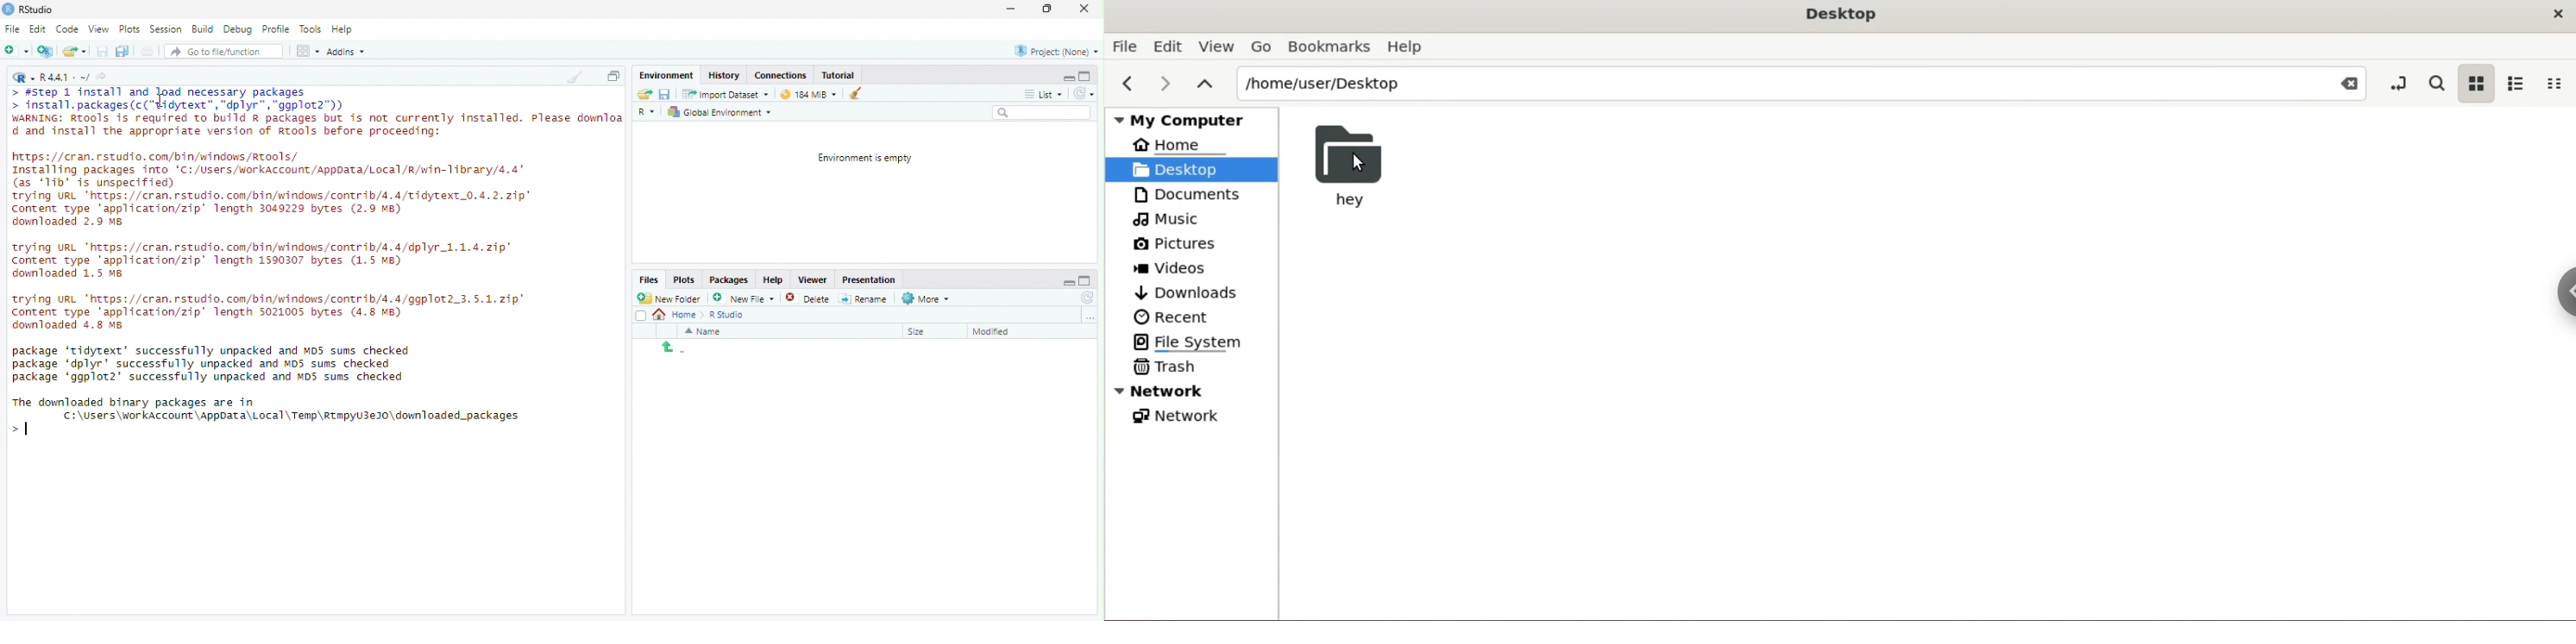 The height and width of the screenshot is (644, 2576). What do you see at coordinates (1068, 281) in the screenshot?
I see `Minimize` at bounding box center [1068, 281].